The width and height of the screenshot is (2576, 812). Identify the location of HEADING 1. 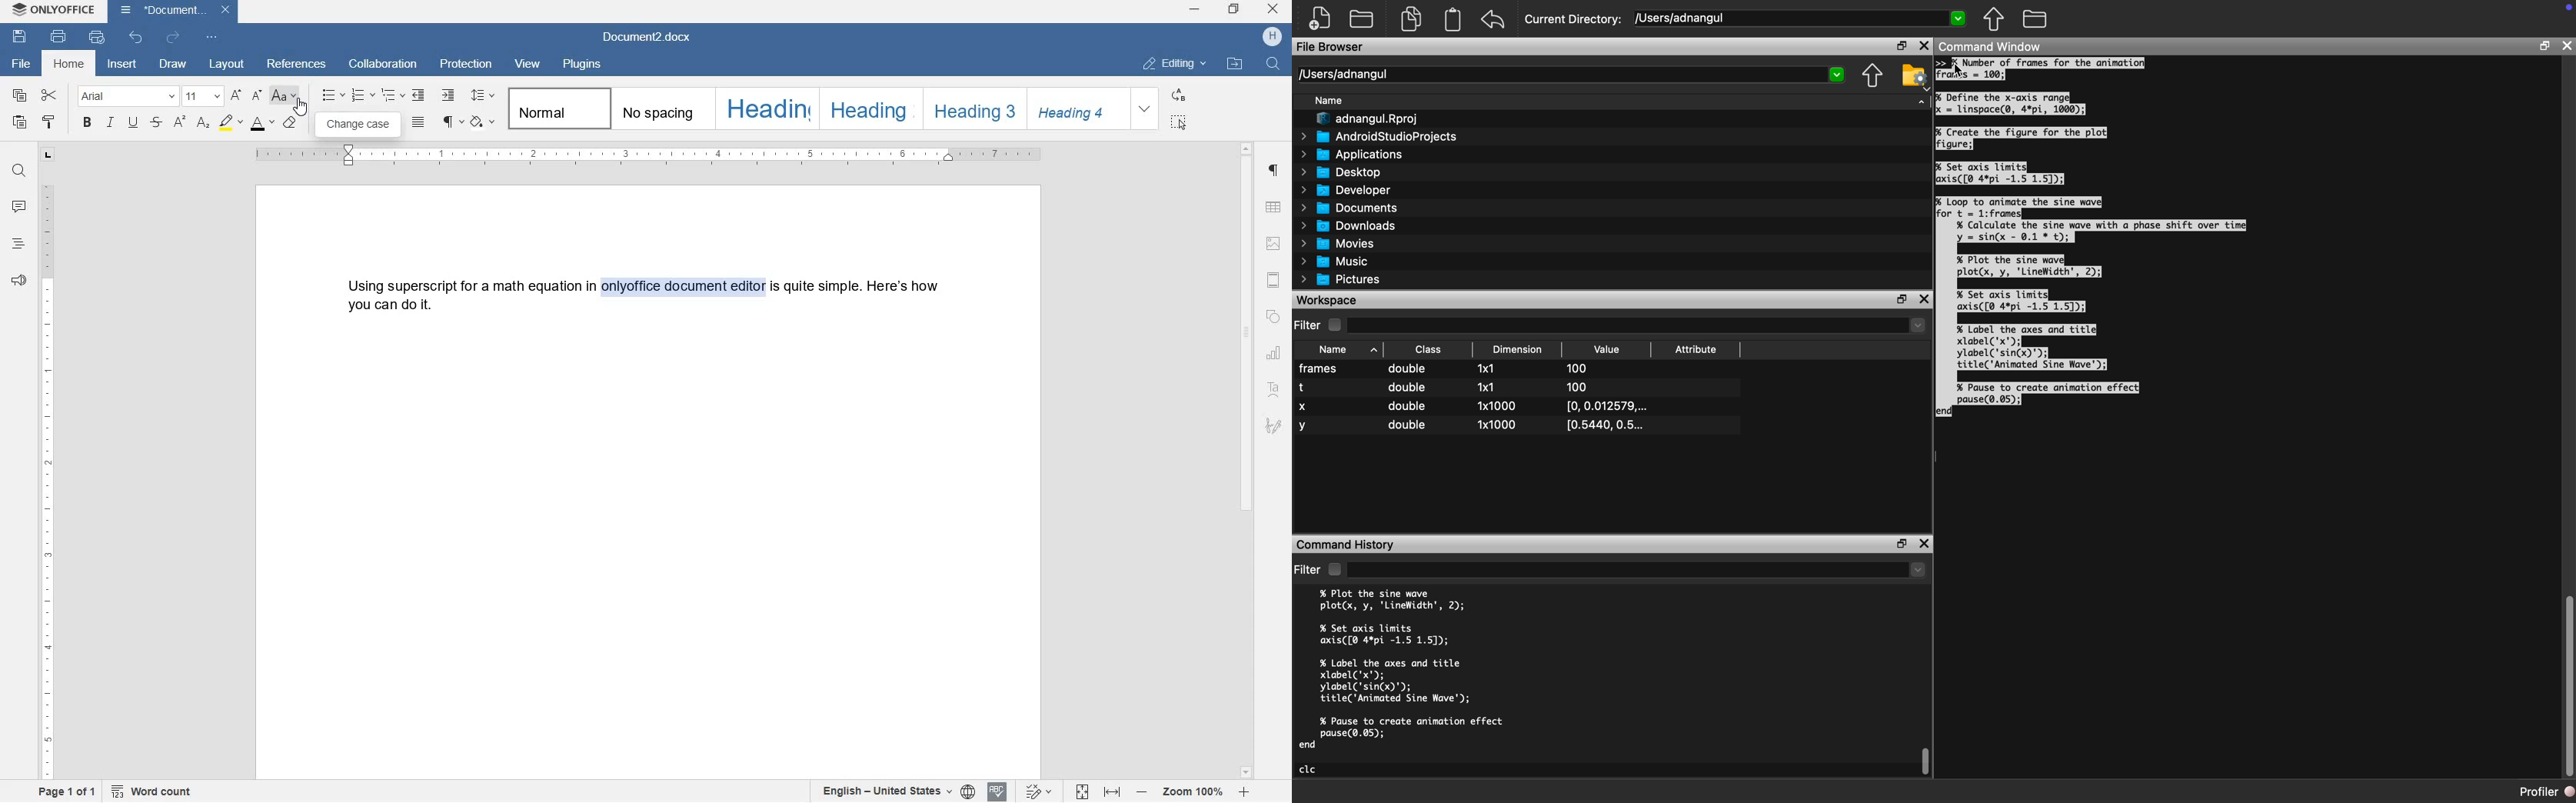
(764, 109).